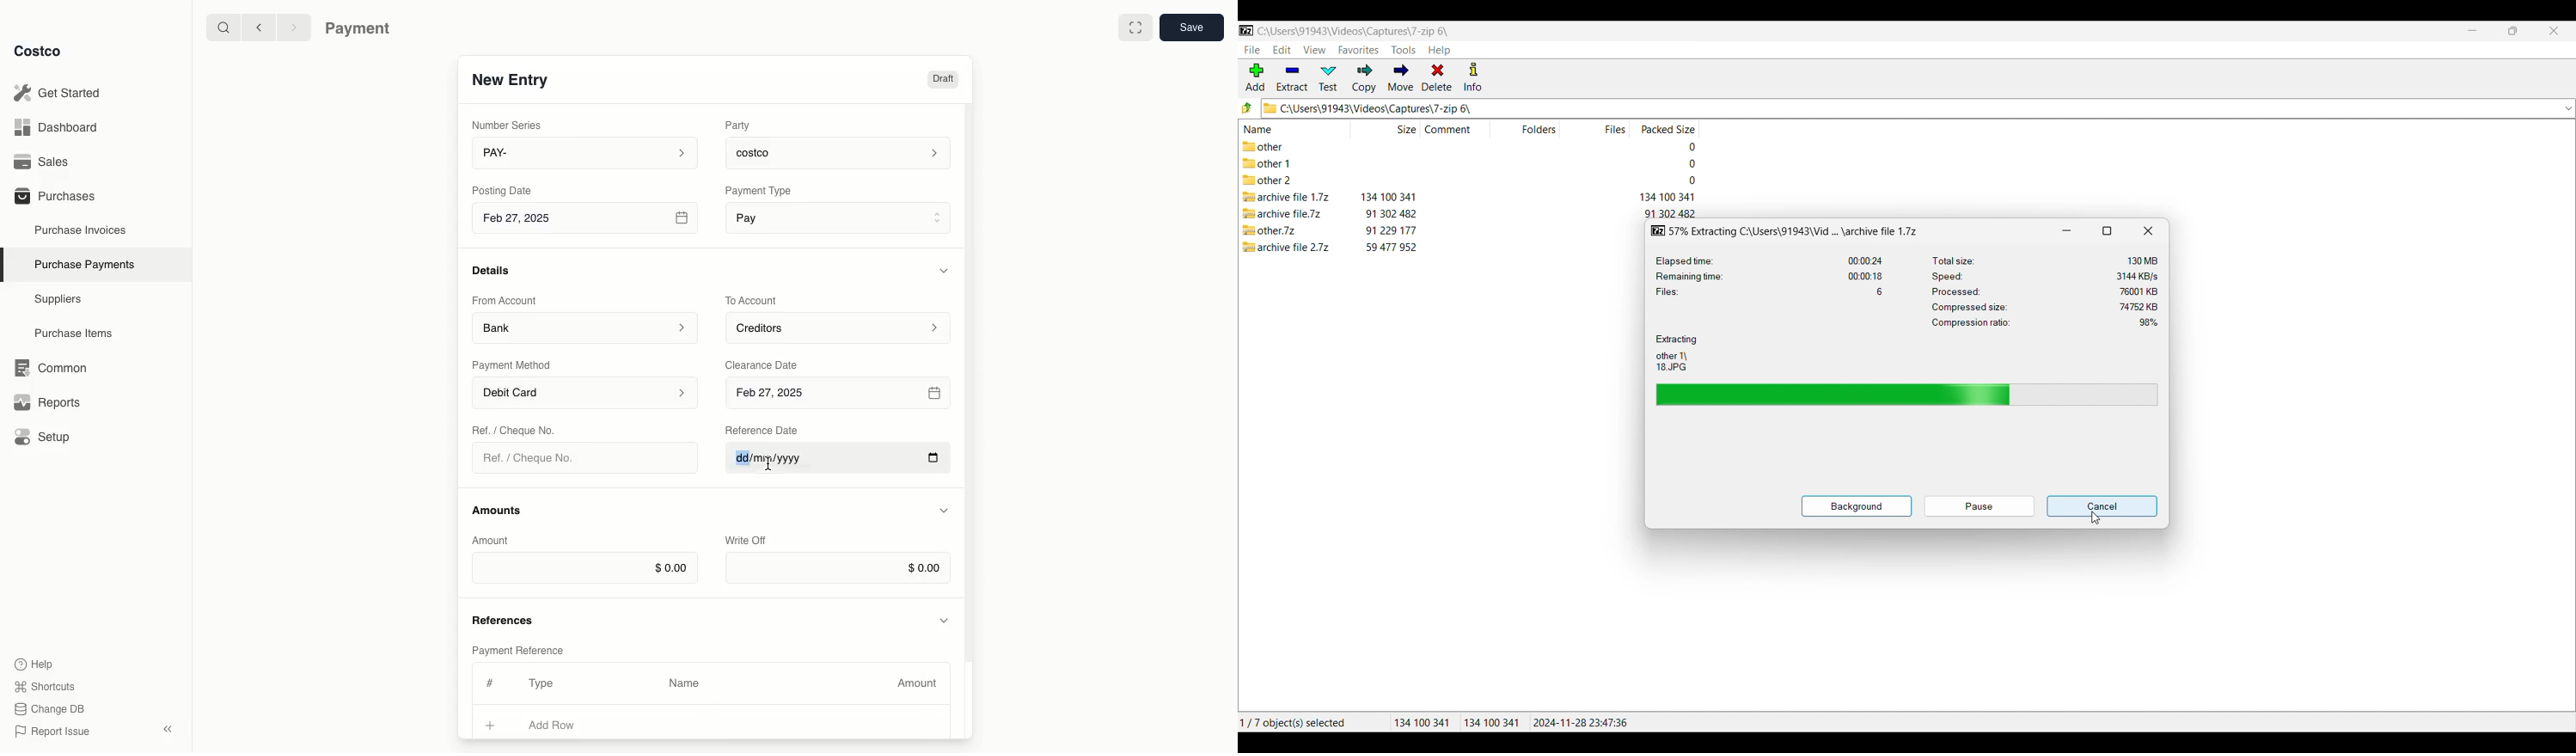 This screenshot has height=756, width=2576. I want to click on PAY-, so click(586, 152).